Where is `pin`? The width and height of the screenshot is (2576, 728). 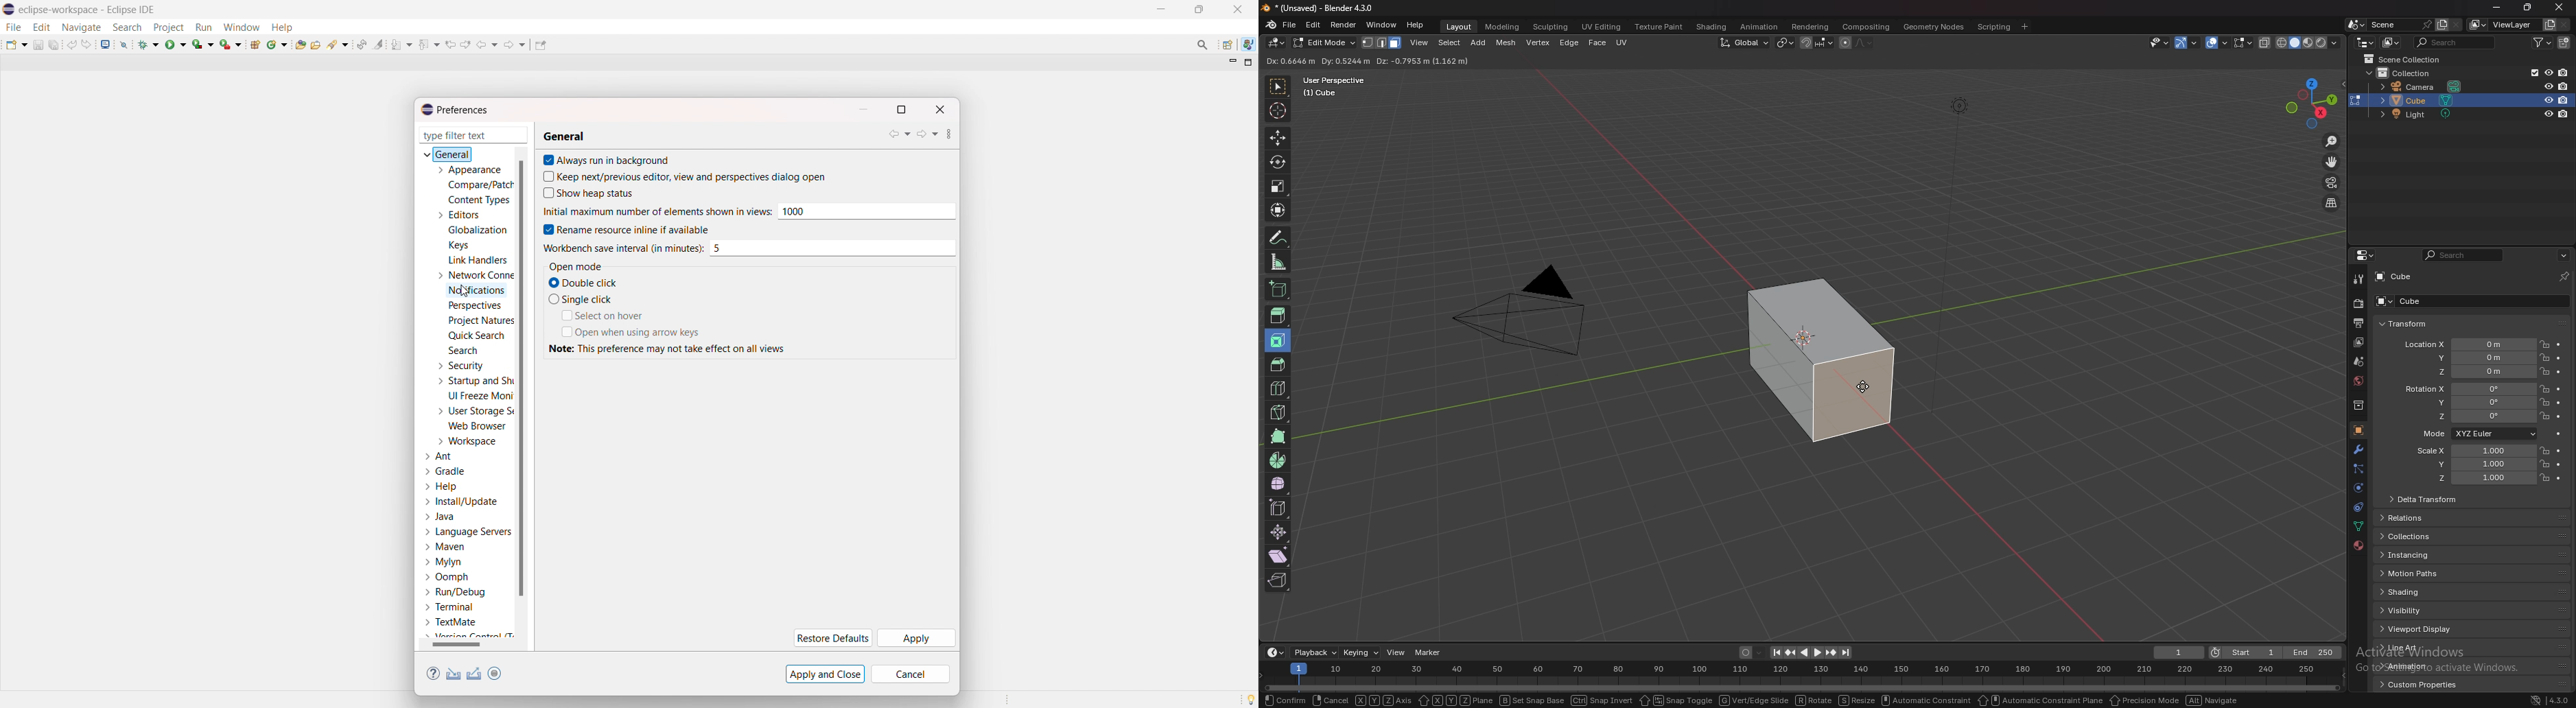 pin is located at coordinates (2564, 276).